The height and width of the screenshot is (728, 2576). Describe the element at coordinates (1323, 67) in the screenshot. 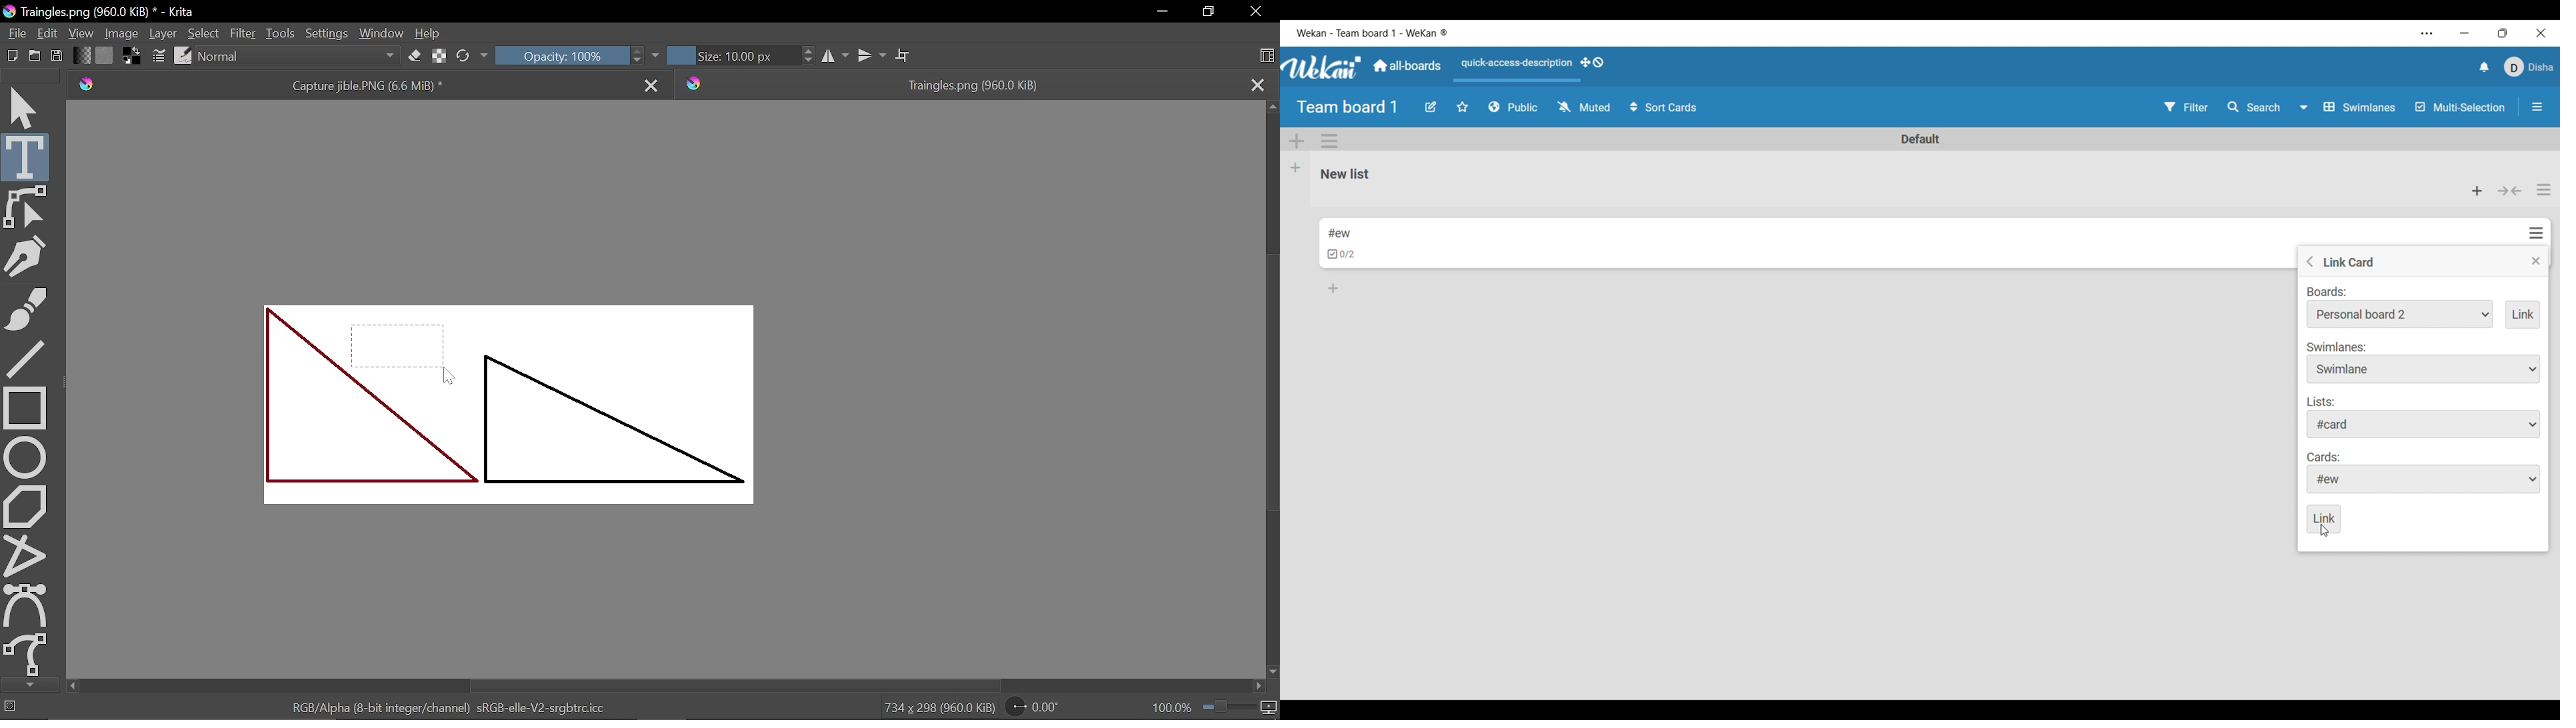

I see `Software logo` at that location.